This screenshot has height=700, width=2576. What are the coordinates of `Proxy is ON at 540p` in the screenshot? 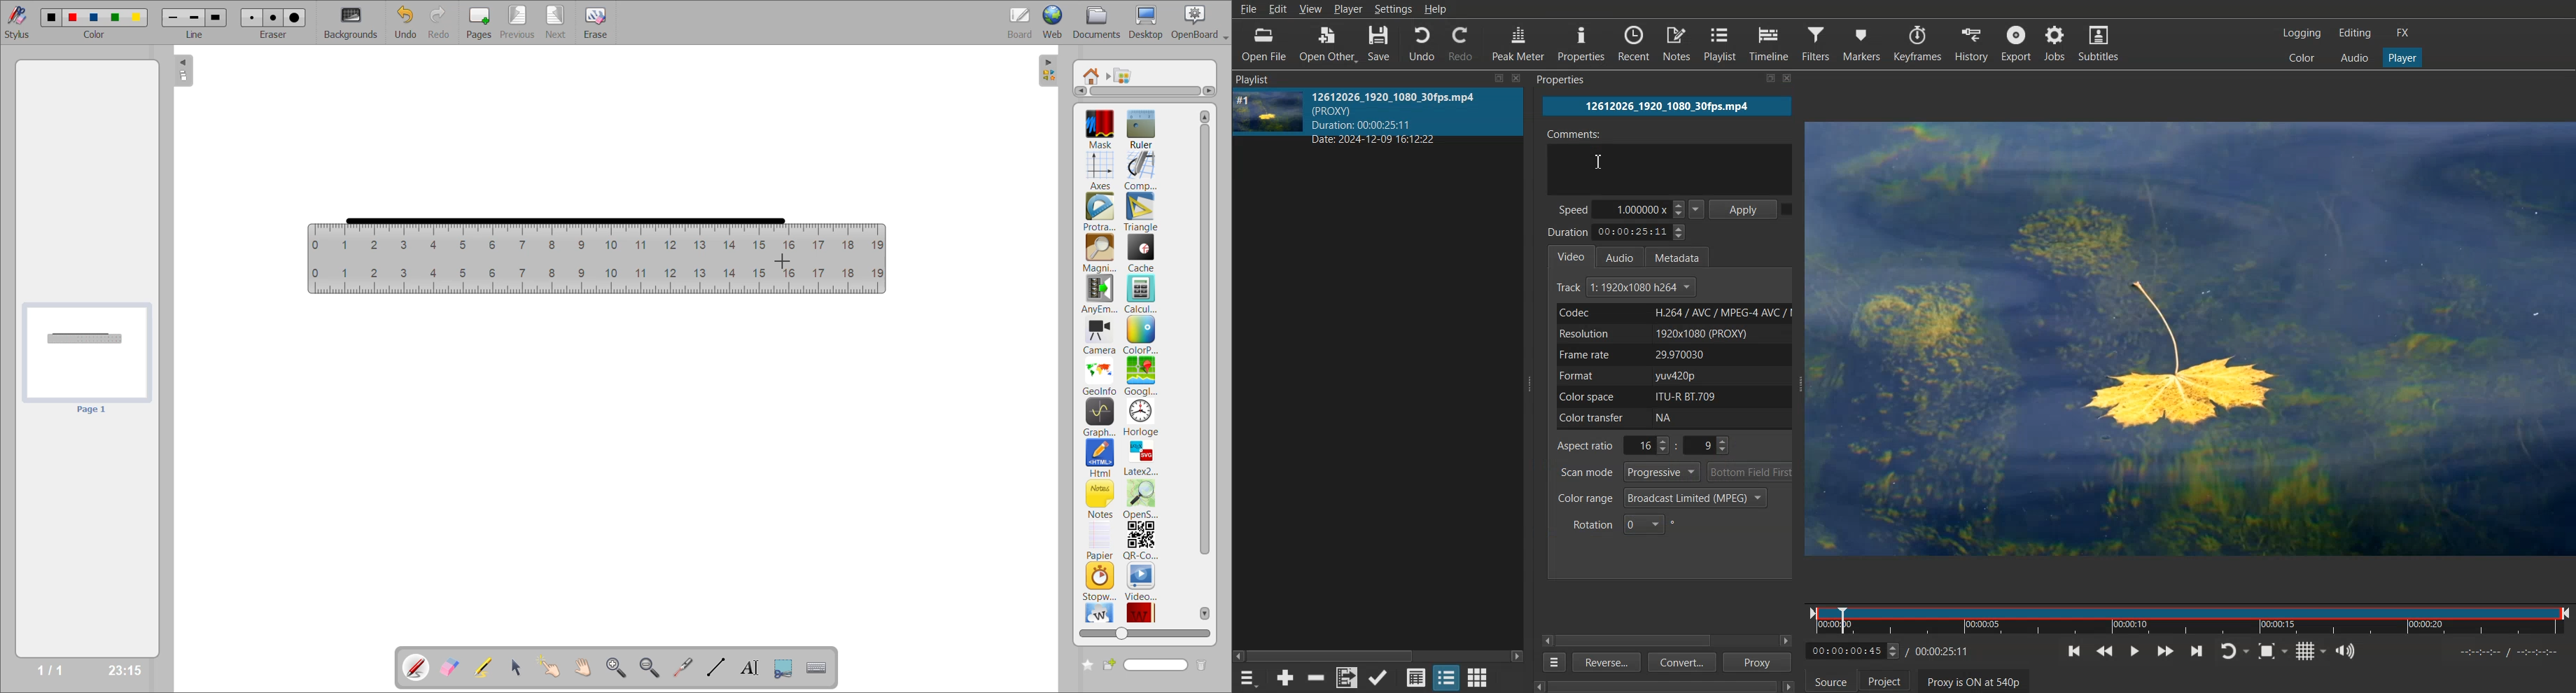 It's located at (1974, 680).